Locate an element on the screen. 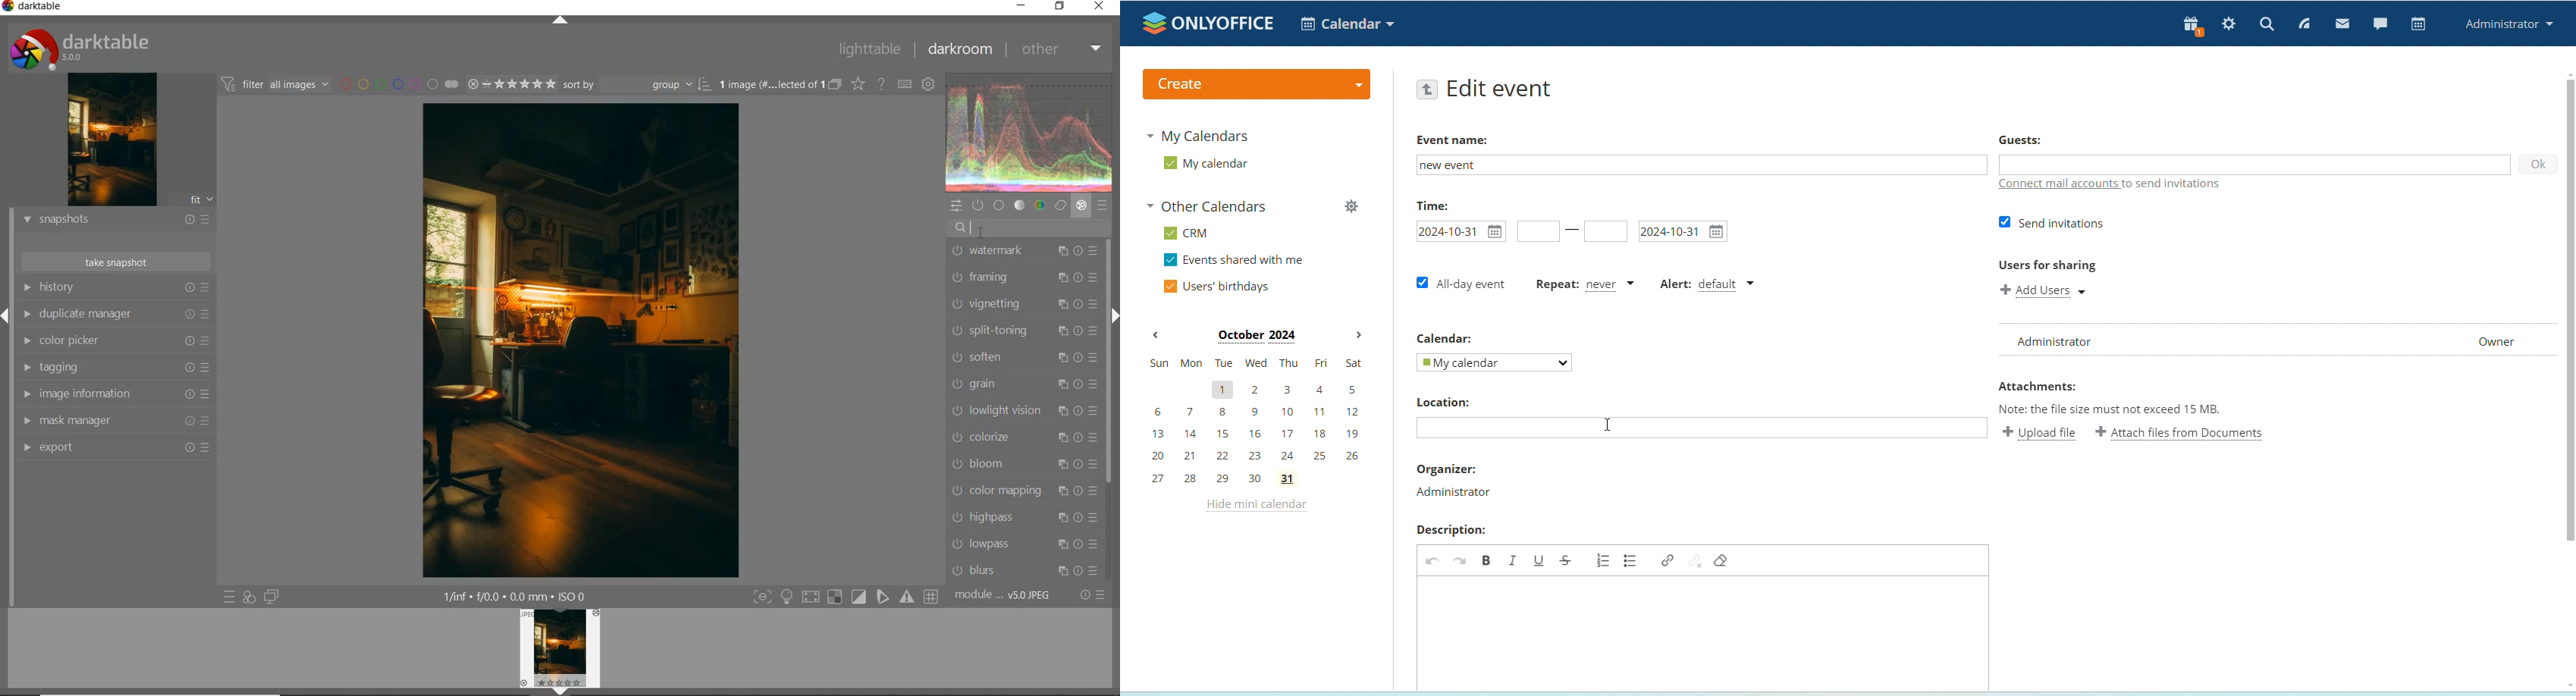 The height and width of the screenshot is (700, 2576). system logo is located at coordinates (75, 50).